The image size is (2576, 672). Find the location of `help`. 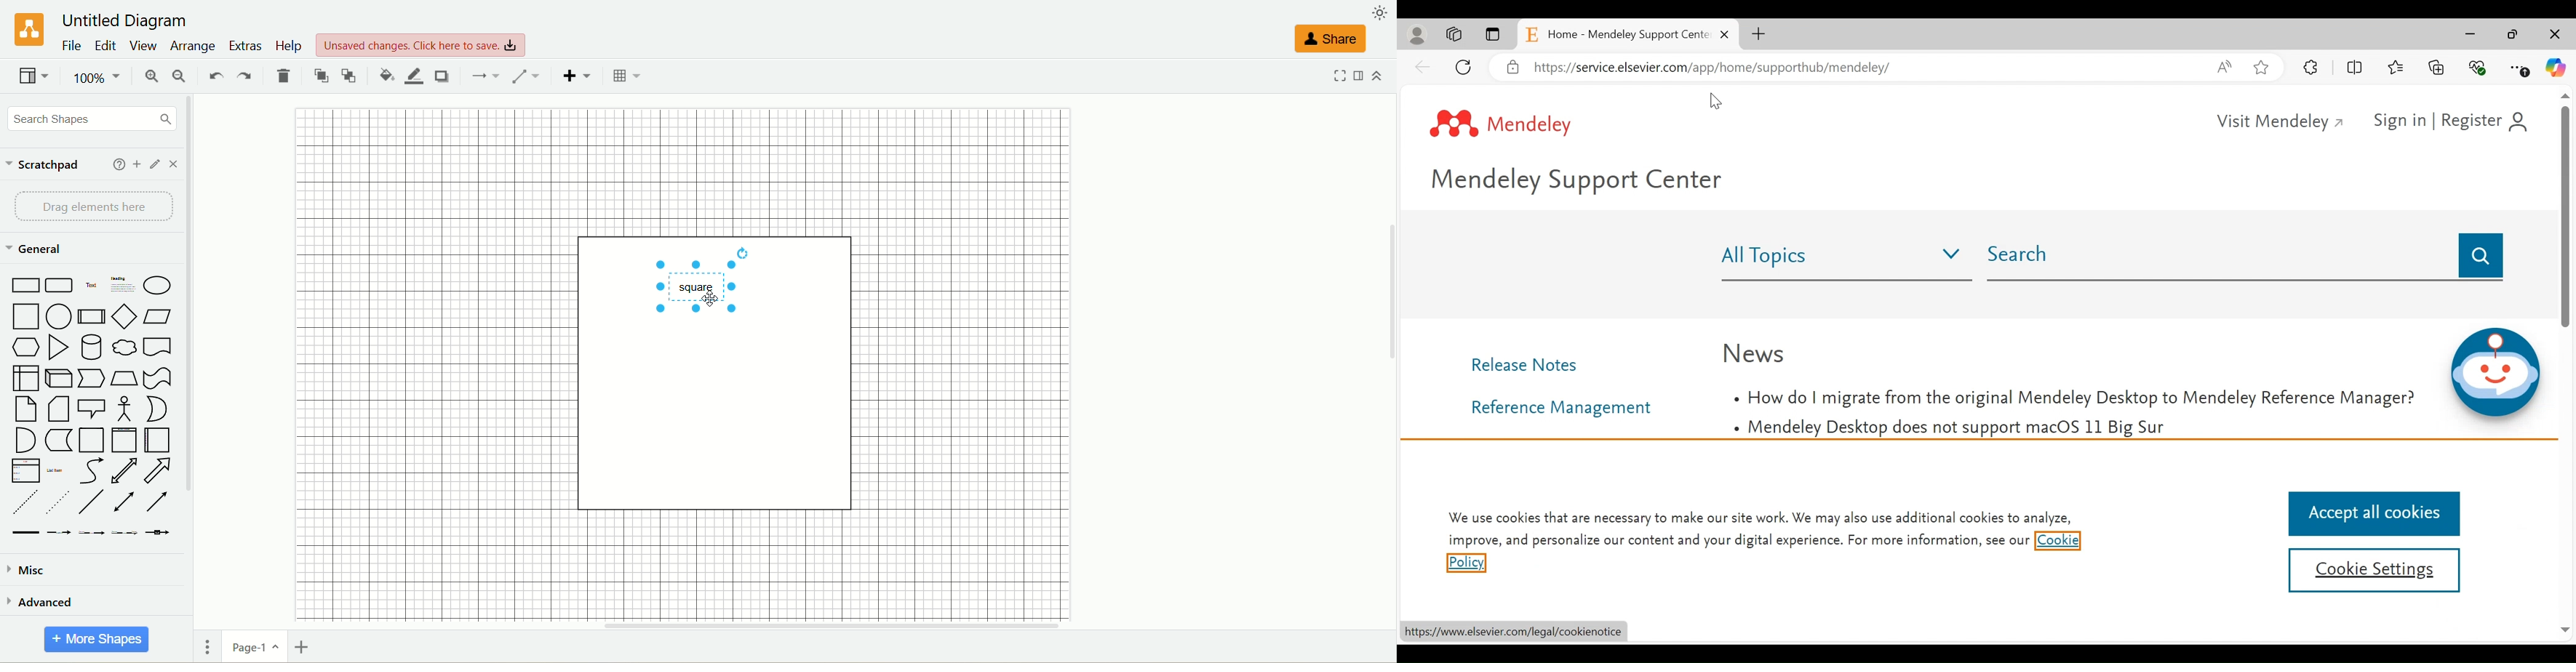

help is located at coordinates (116, 163).